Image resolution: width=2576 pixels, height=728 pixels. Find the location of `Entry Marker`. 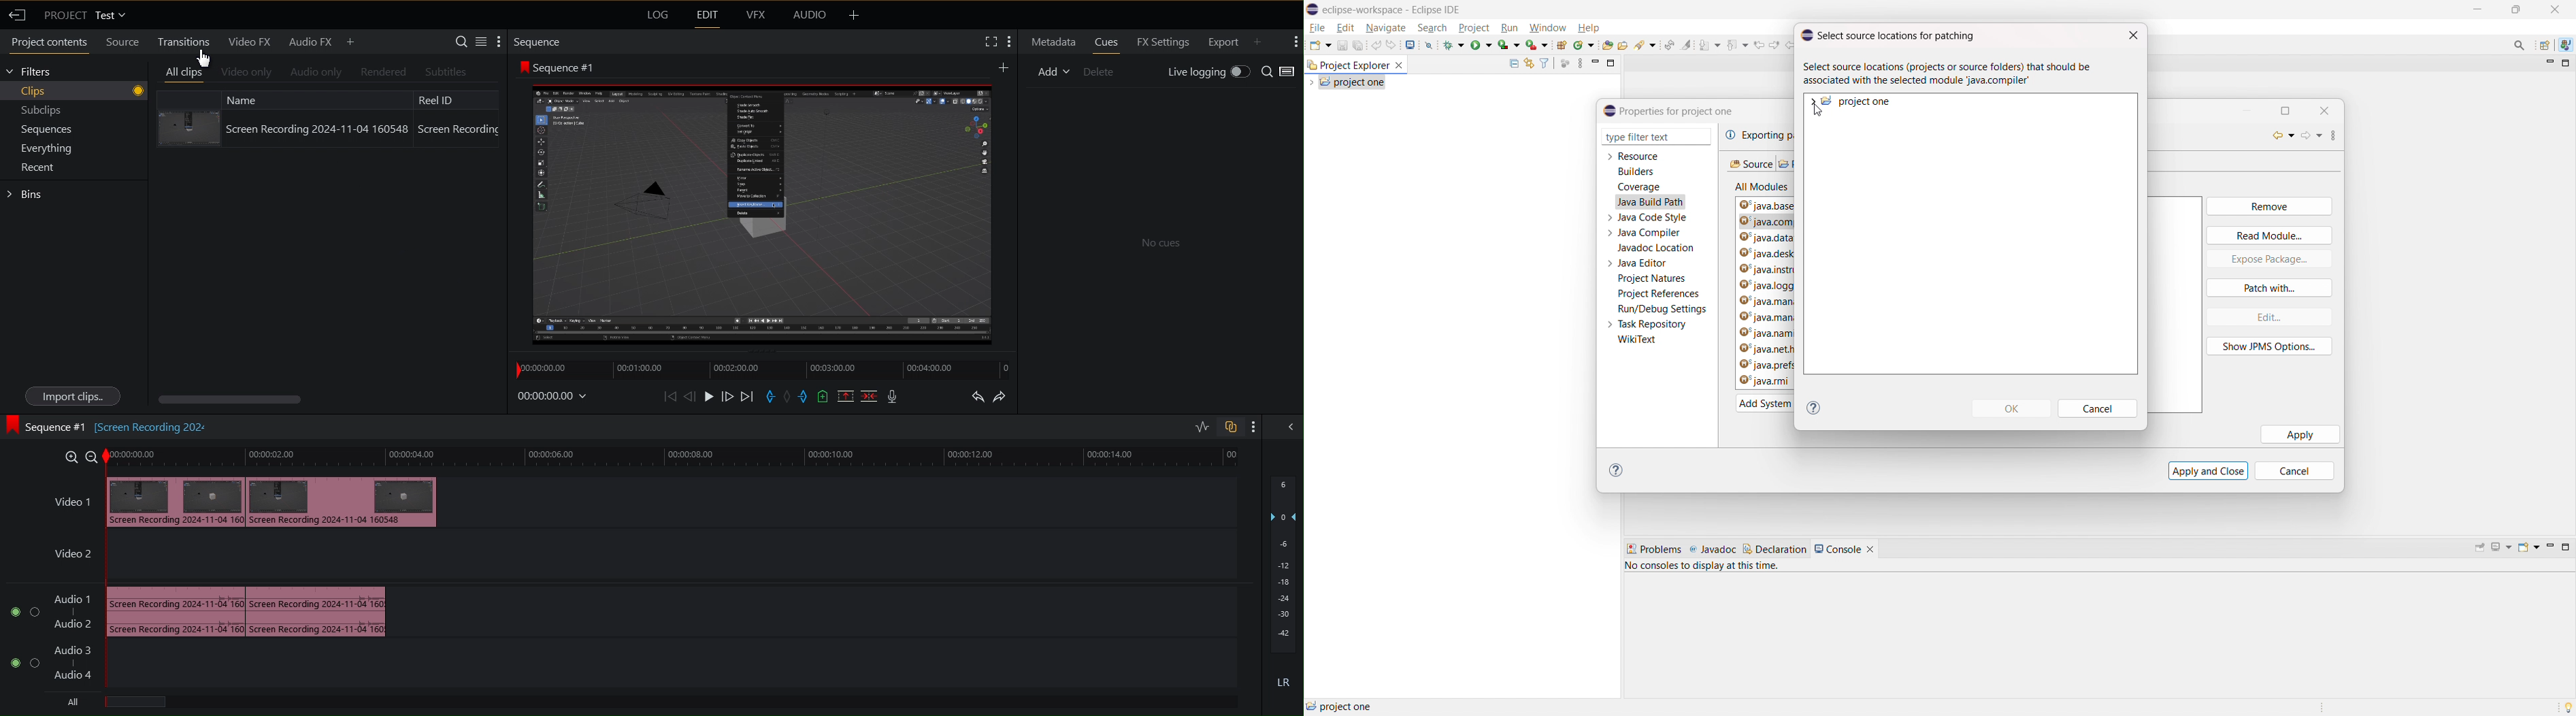

Entry Marker is located at coordinates (770, 397).